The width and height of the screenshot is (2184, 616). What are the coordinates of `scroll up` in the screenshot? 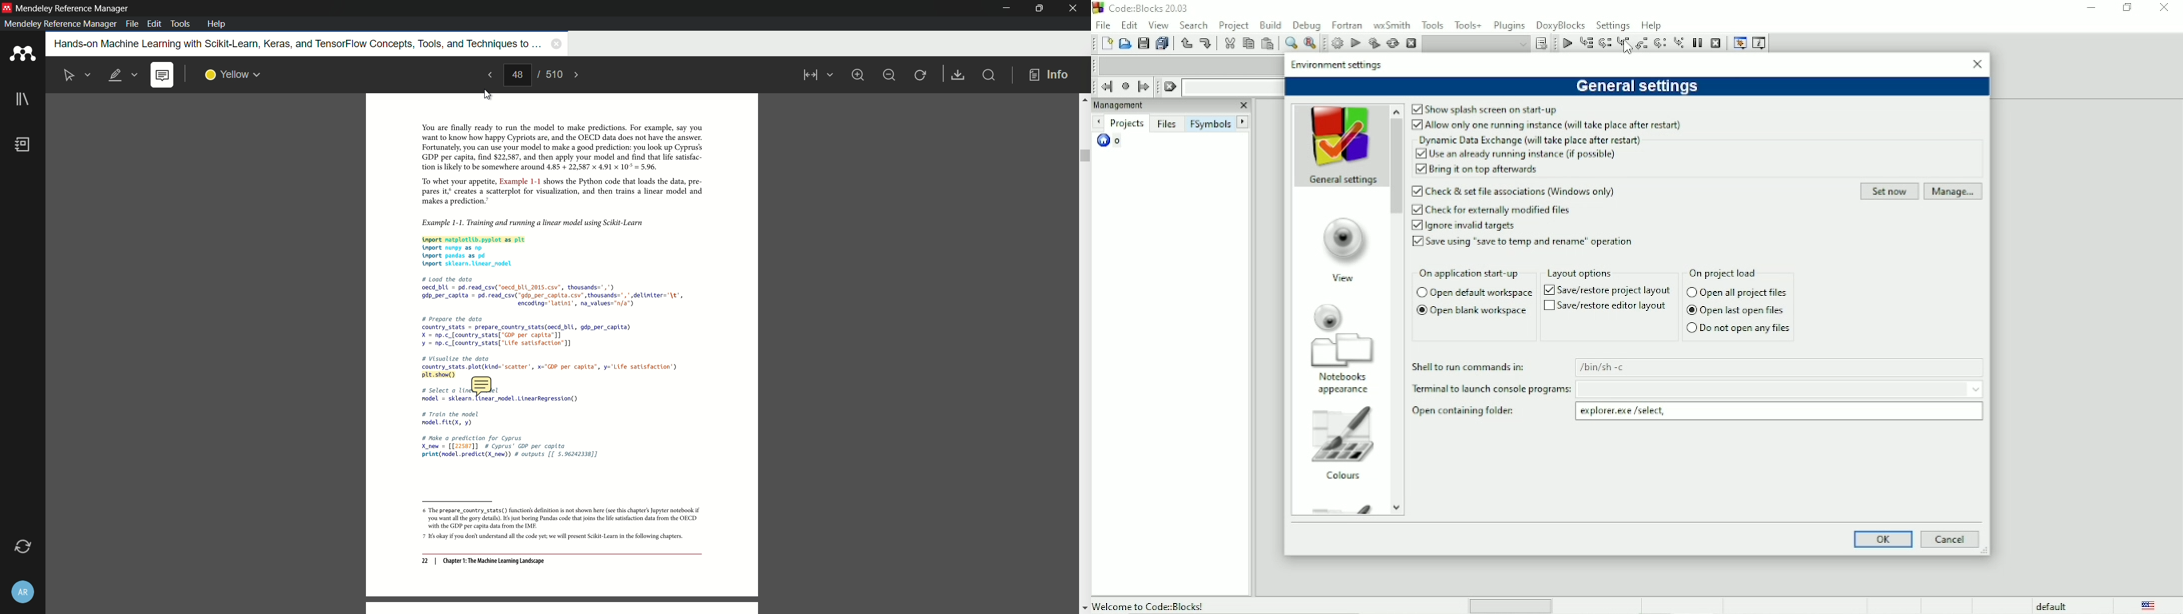 It's located at (1397, 110).